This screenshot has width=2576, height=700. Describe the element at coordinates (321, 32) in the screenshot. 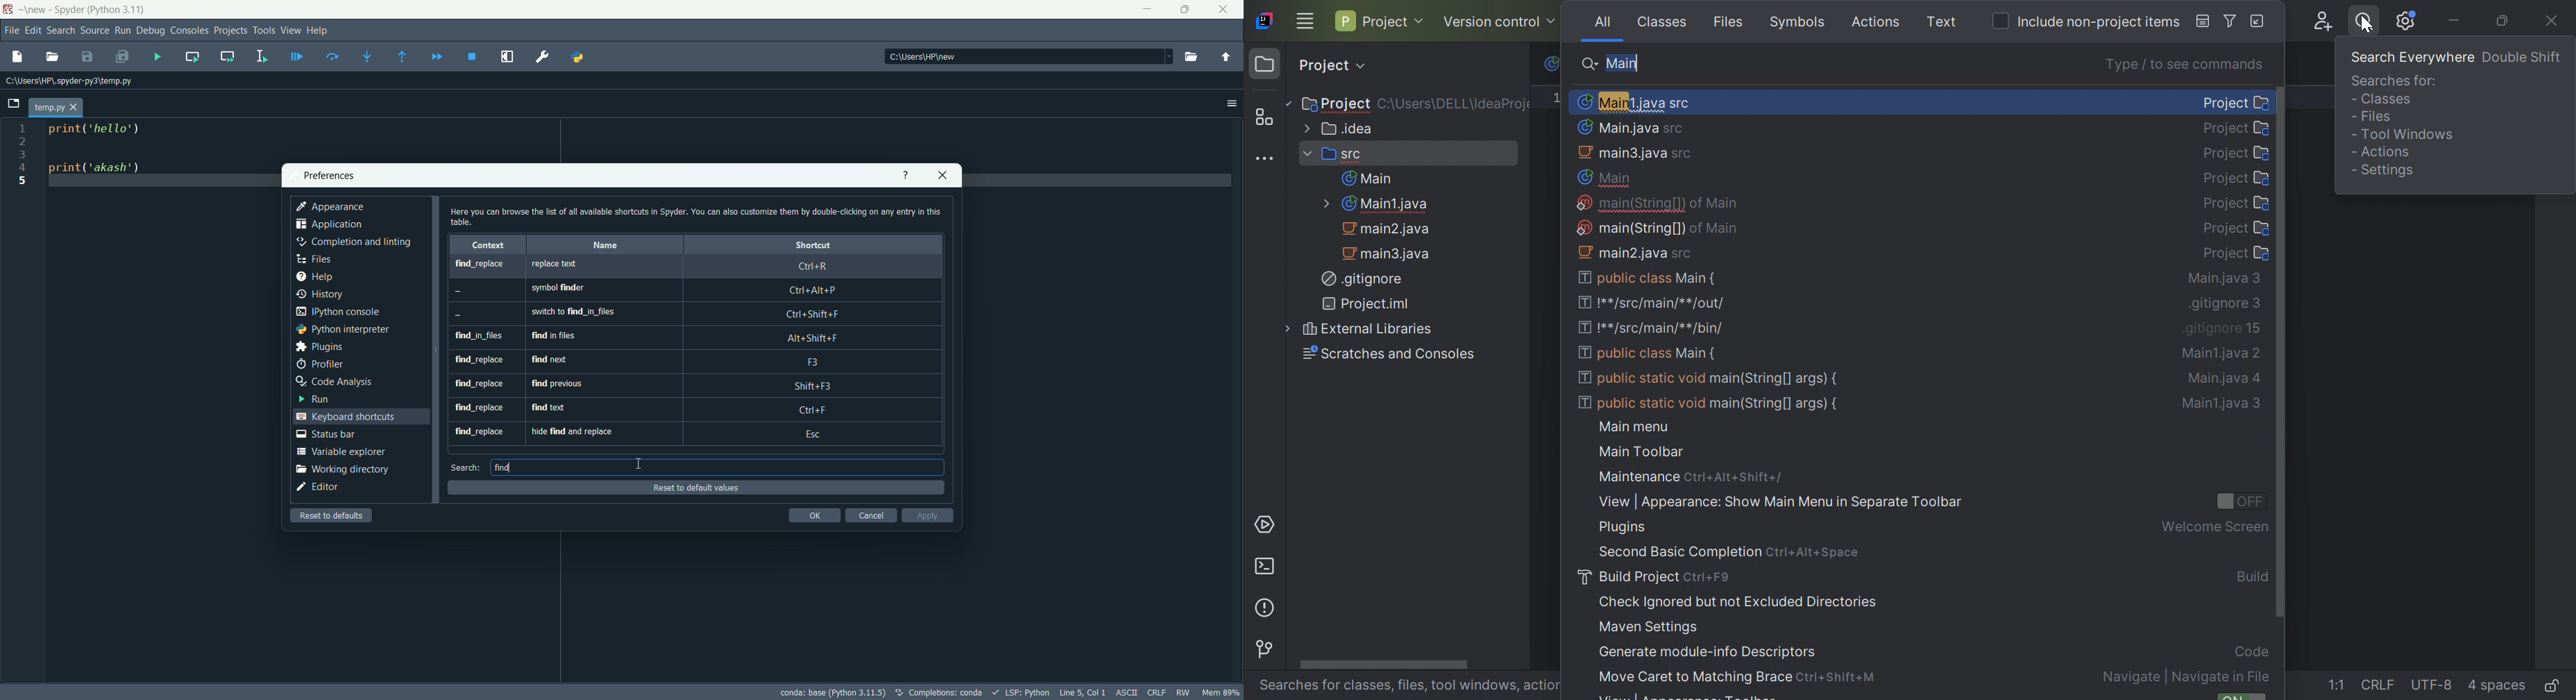

I see `help menu` at that location.